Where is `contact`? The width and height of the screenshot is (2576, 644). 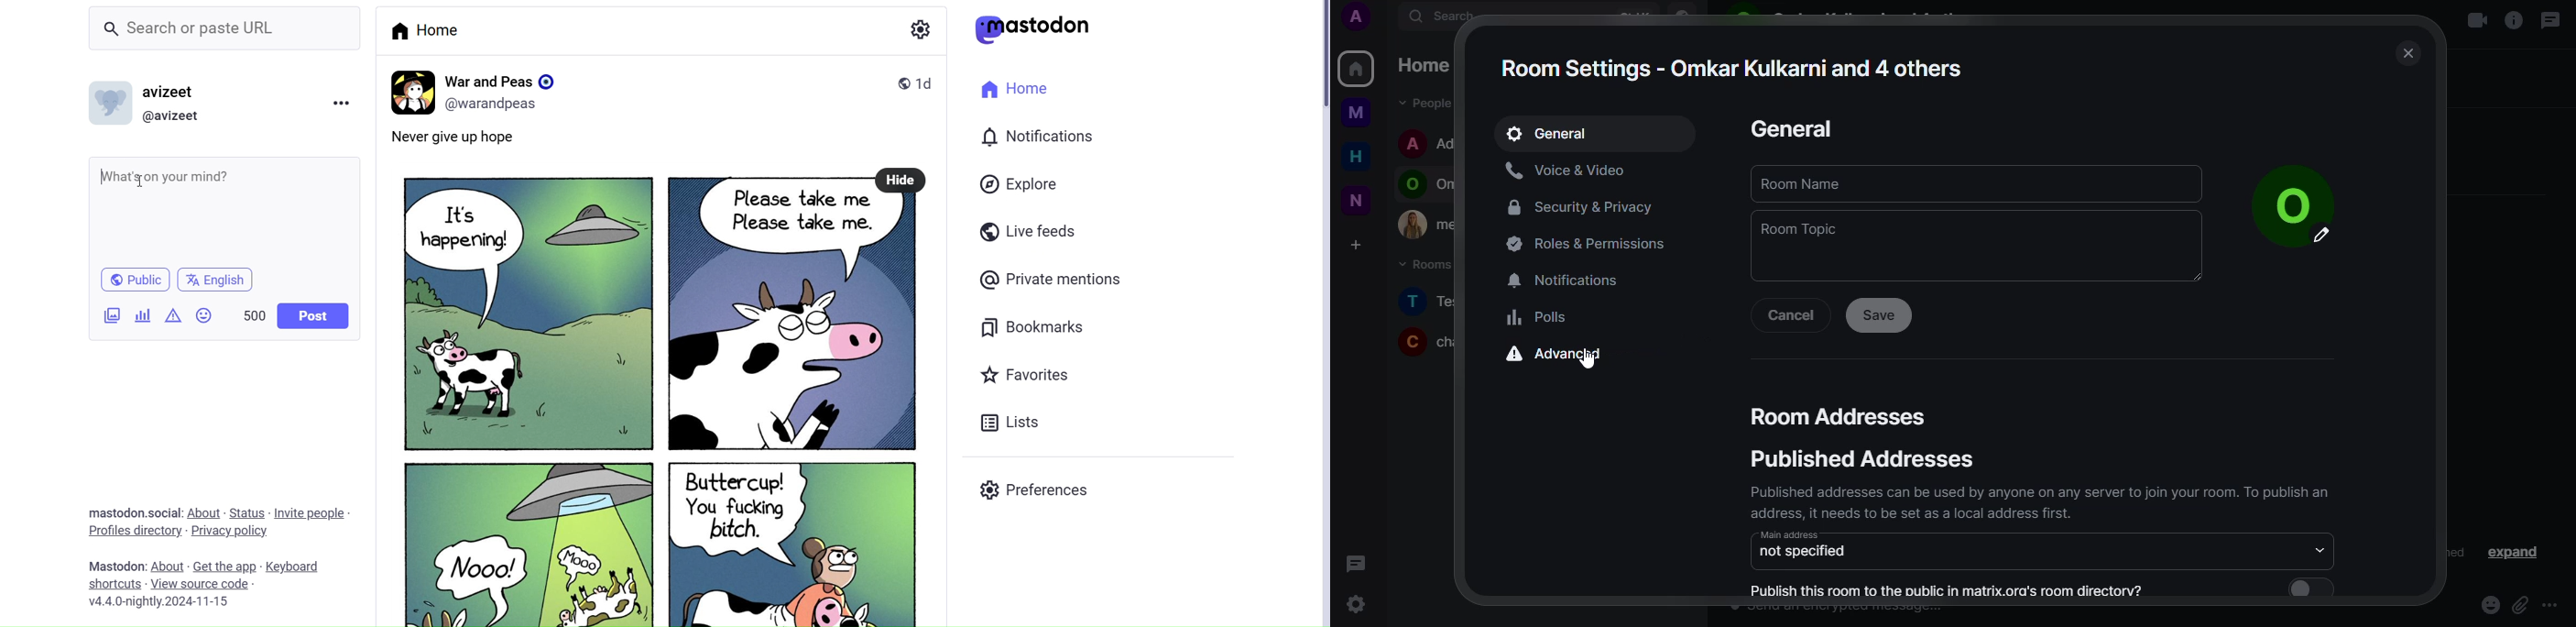
contact is located at coordinates (1430, 145).